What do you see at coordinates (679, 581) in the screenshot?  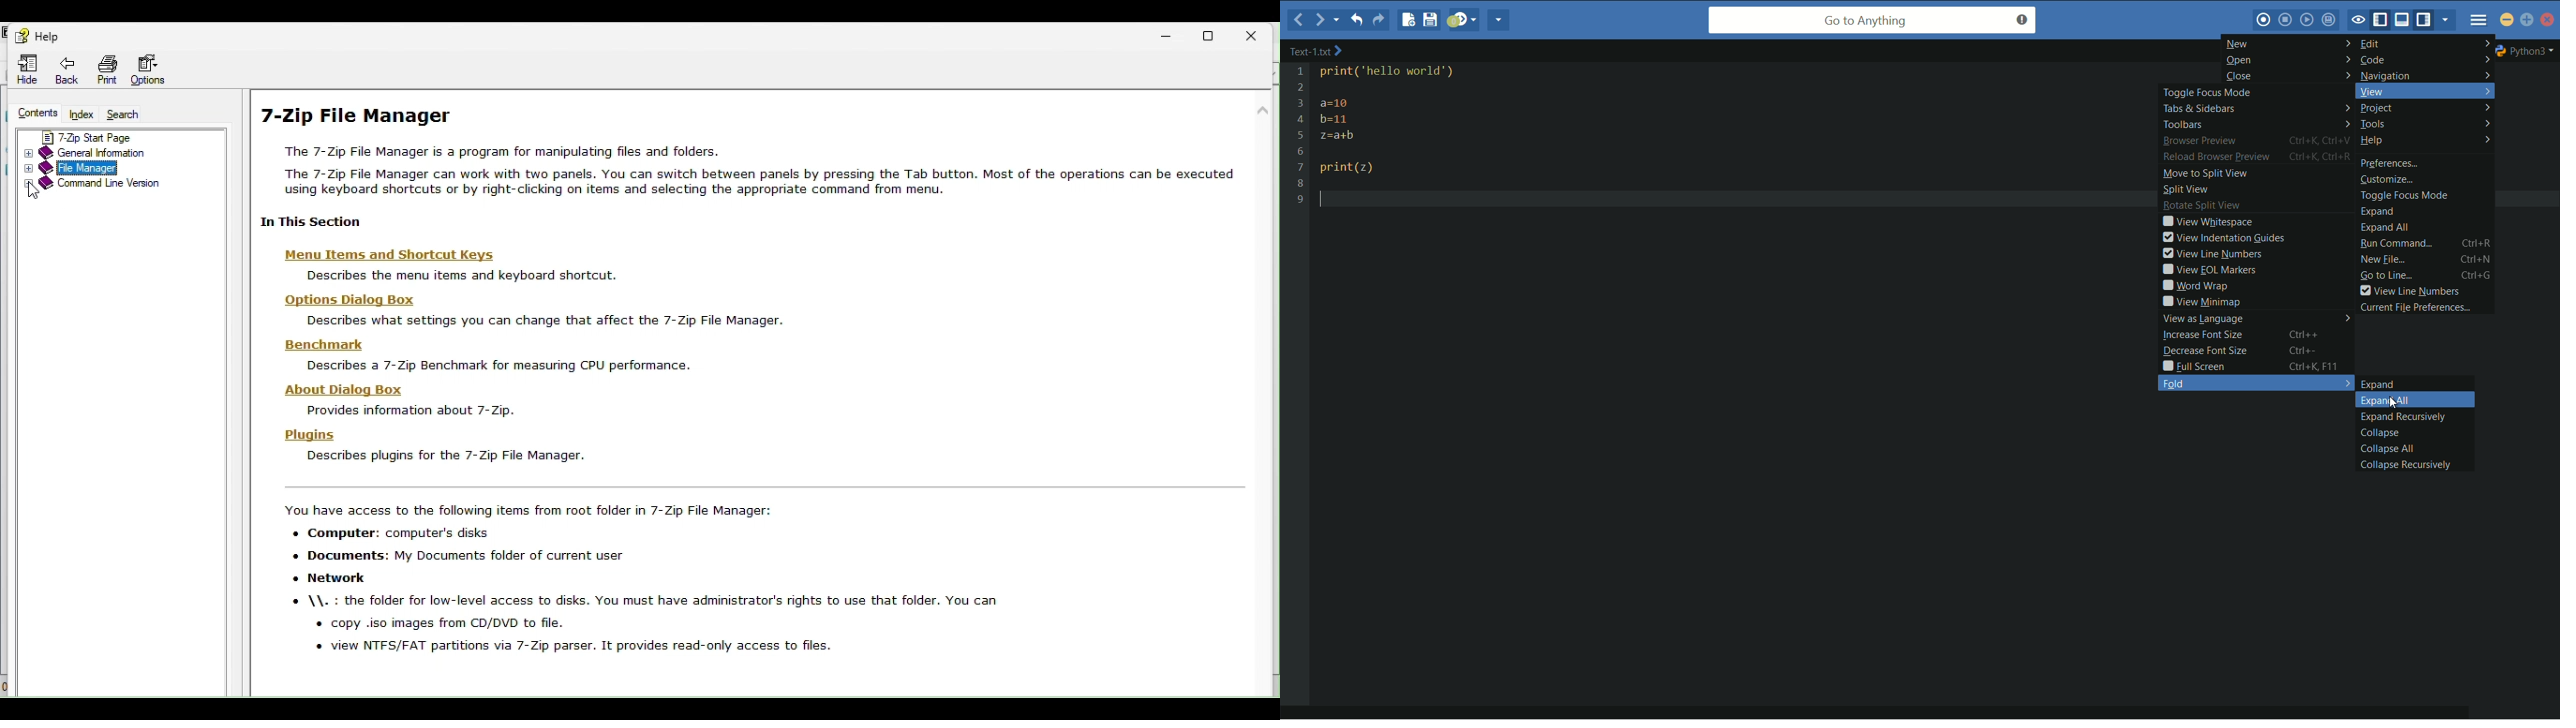 I see `accessible items in 7 zip fle manager` at bounding box center [679, 581].